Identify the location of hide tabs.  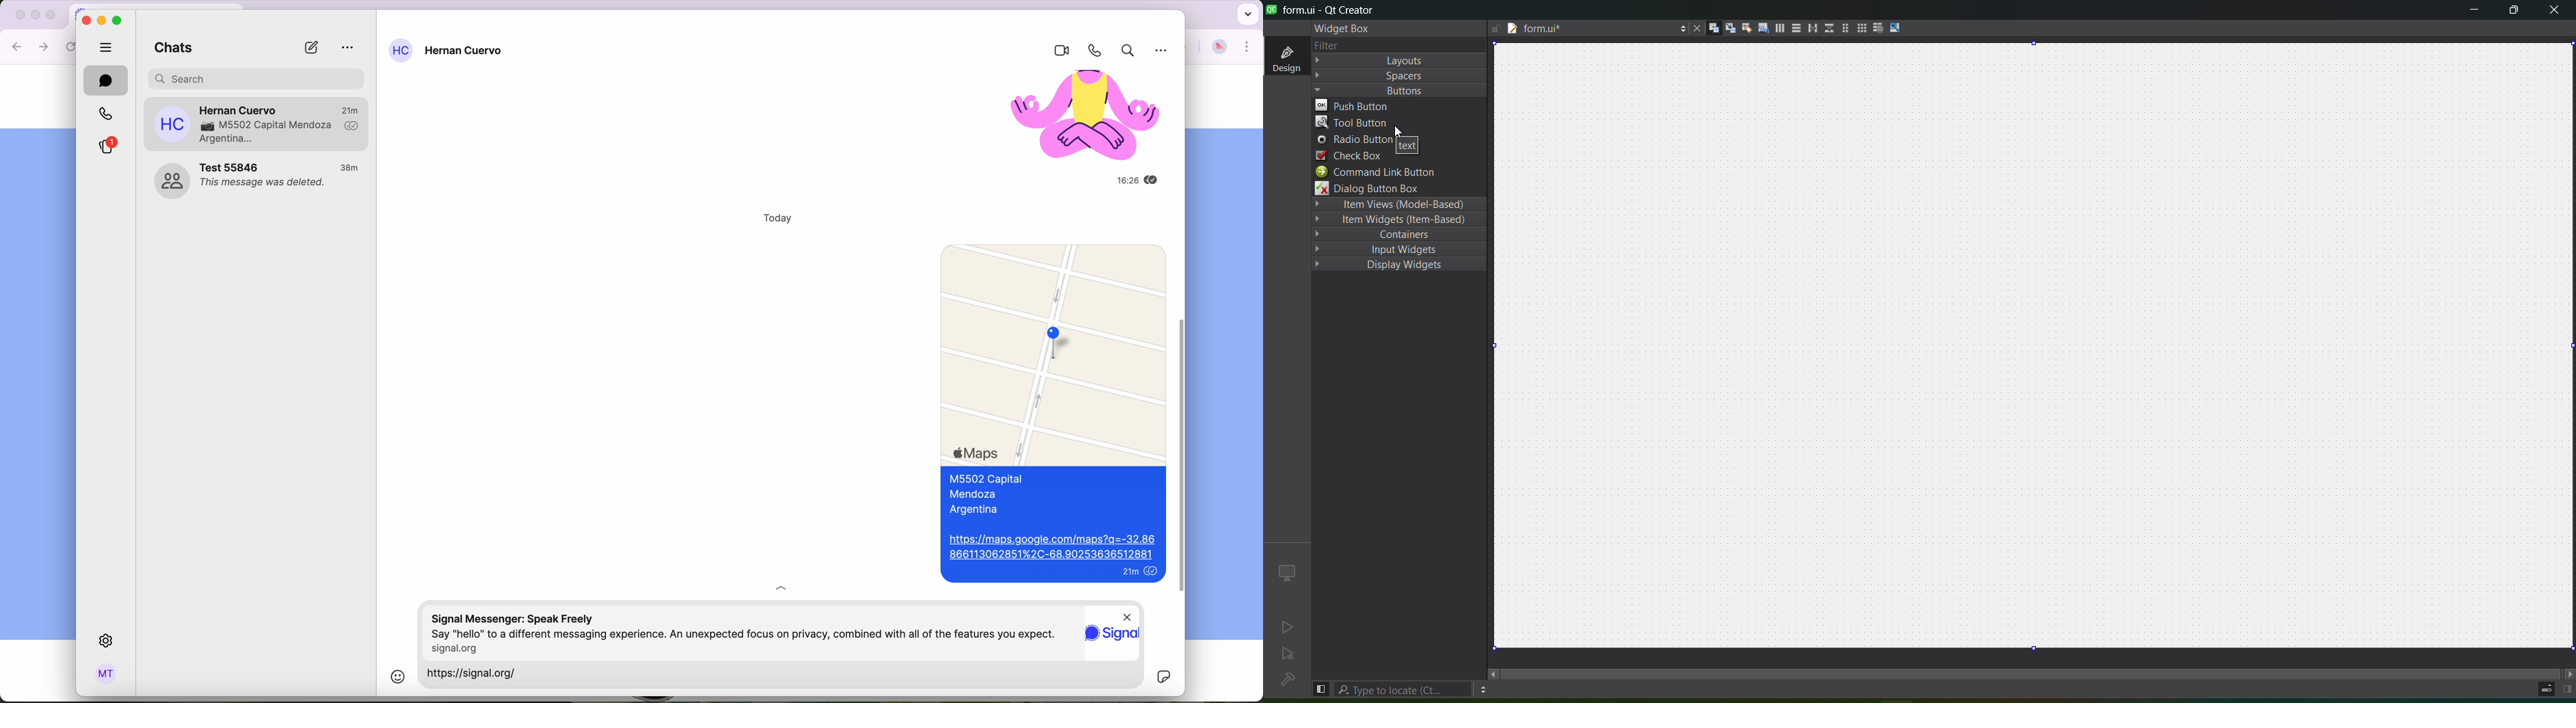
(106, 46).